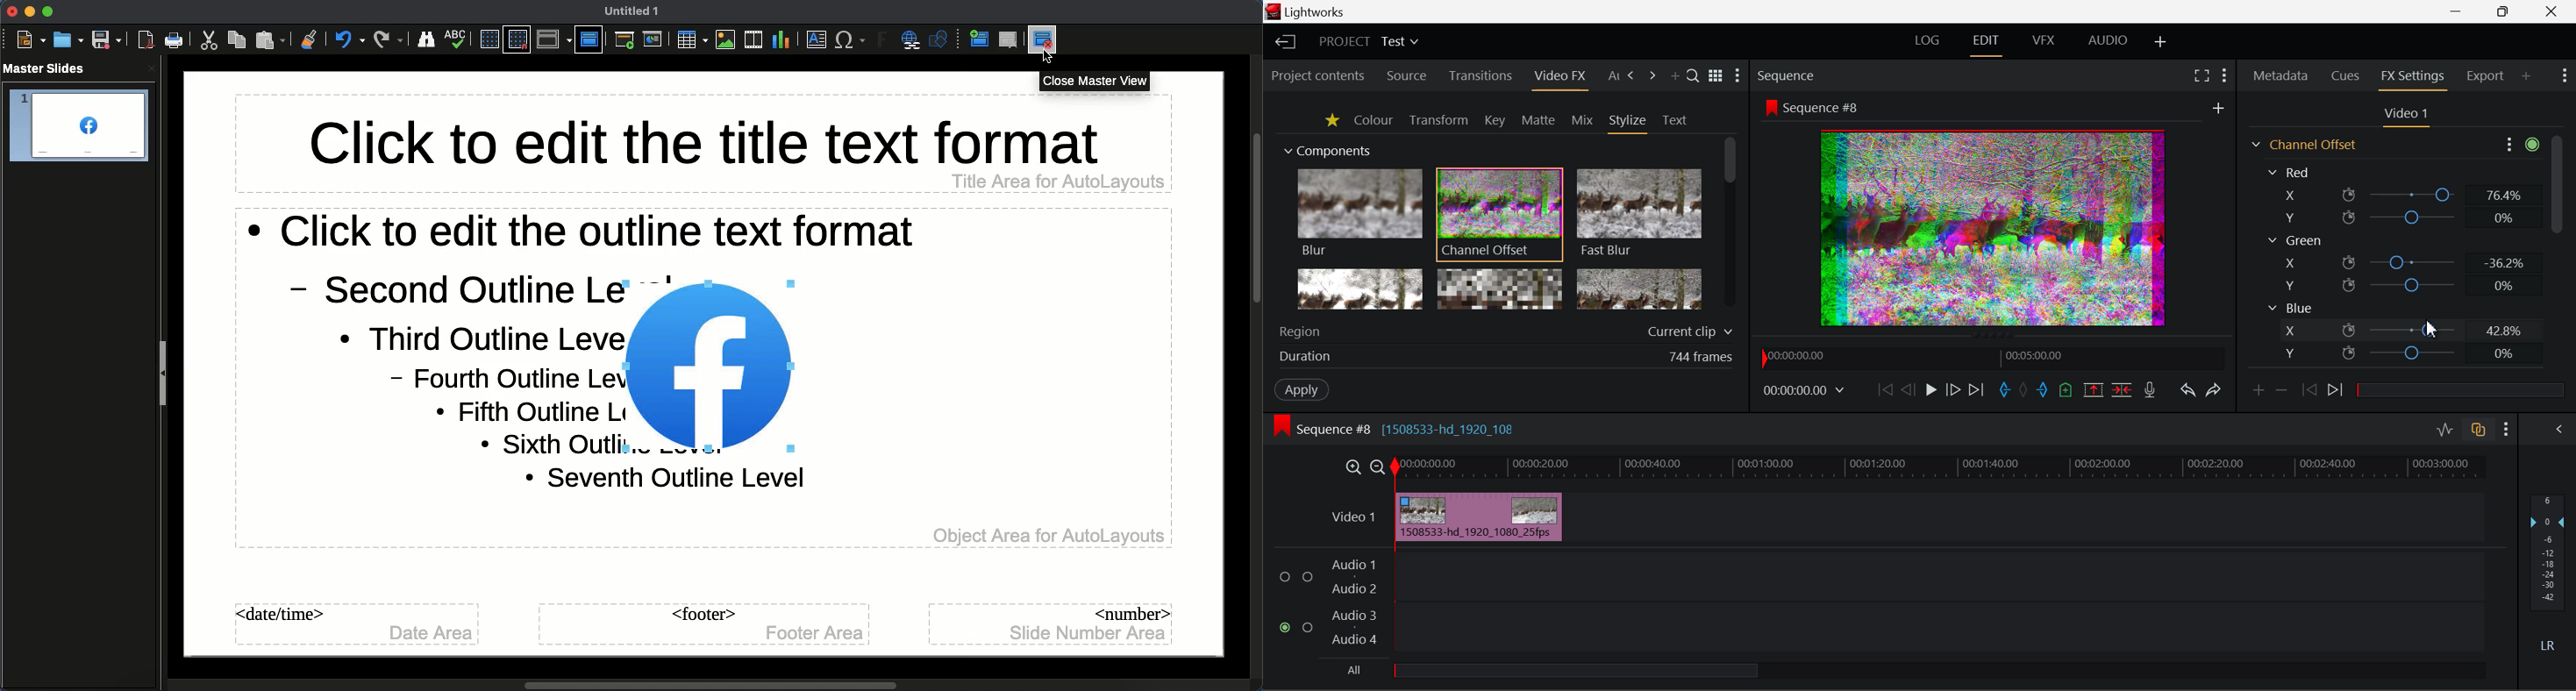  What do you see at coordinates (711, 686) in the screenshot?
I see `Scroll bar` at bounding box center [711, 686].